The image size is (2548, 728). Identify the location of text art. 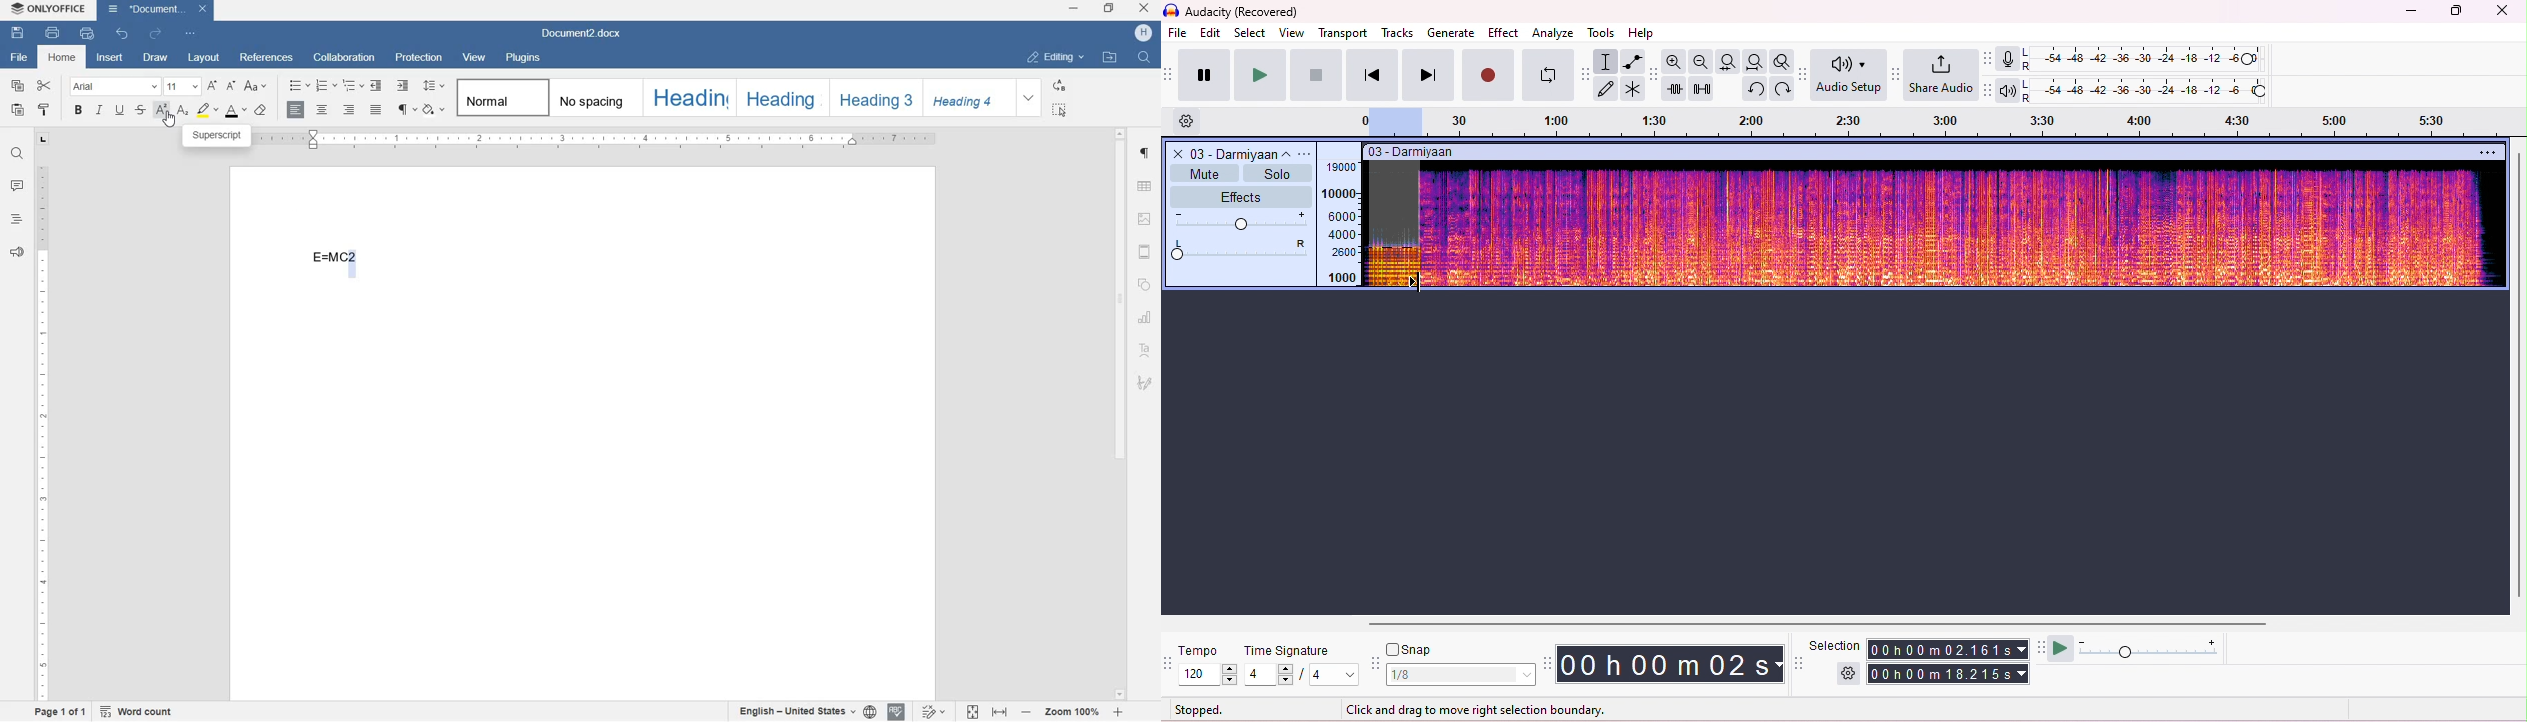
(1147, 351).